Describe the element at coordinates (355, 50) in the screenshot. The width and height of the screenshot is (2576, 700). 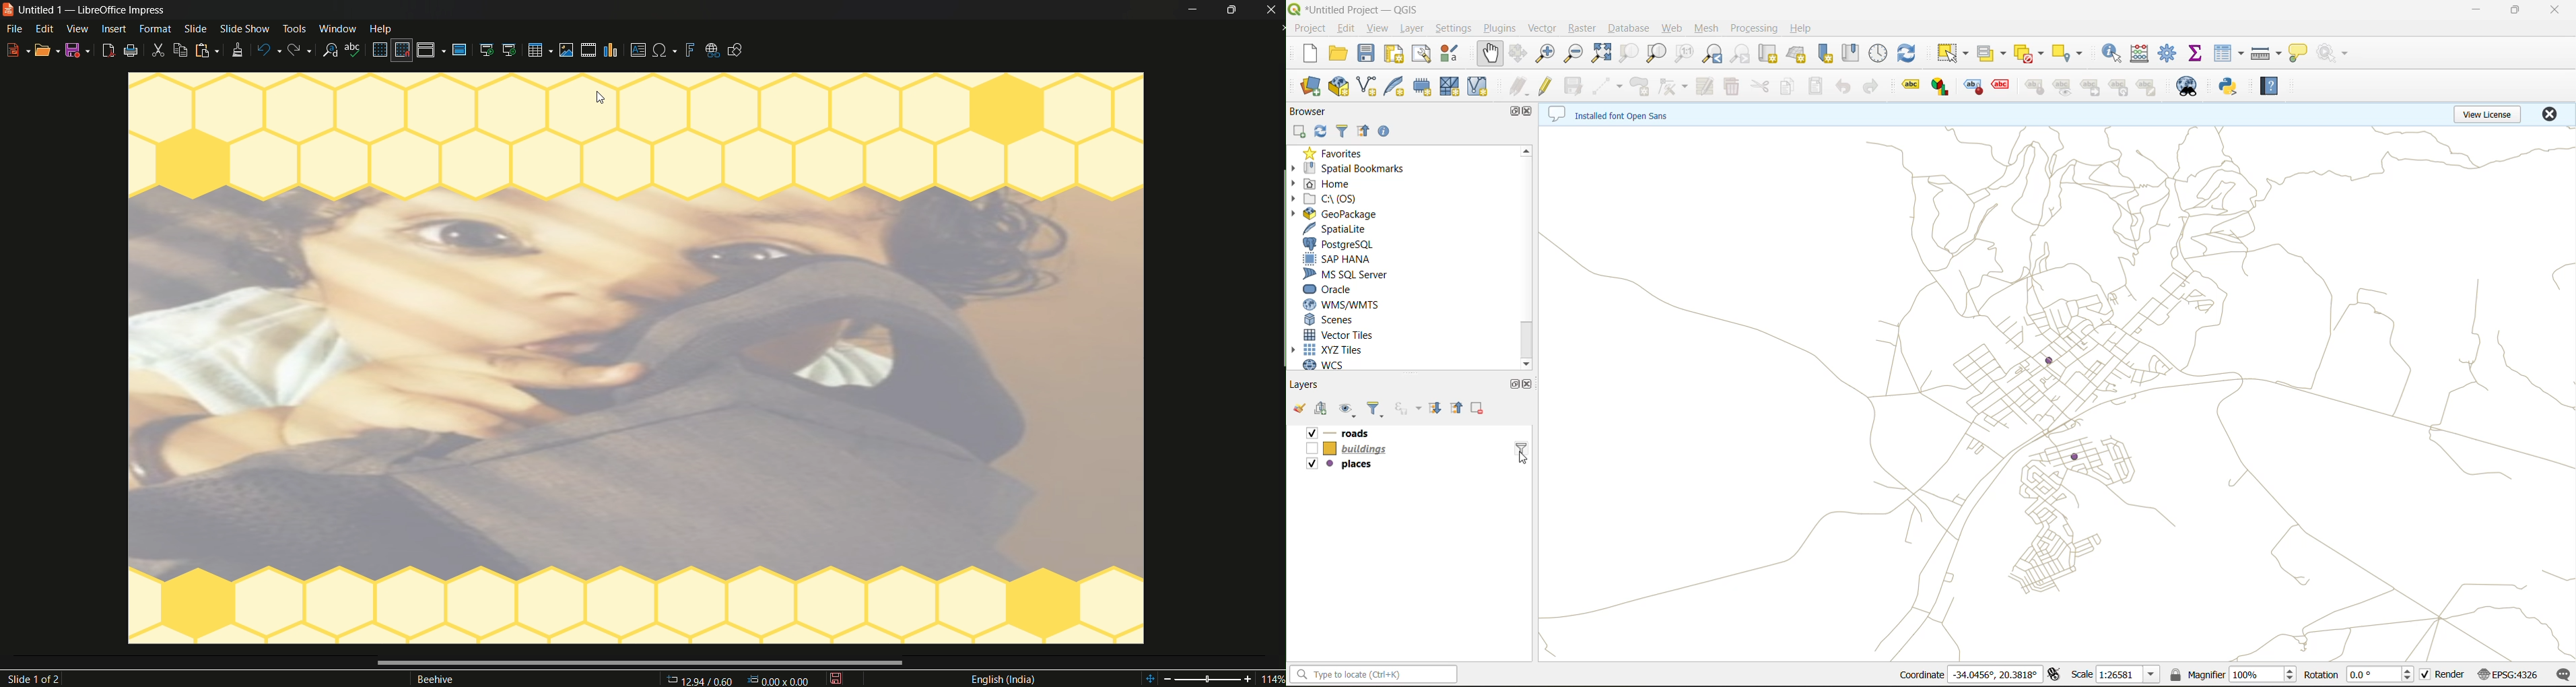
I see `spelling` at that location.